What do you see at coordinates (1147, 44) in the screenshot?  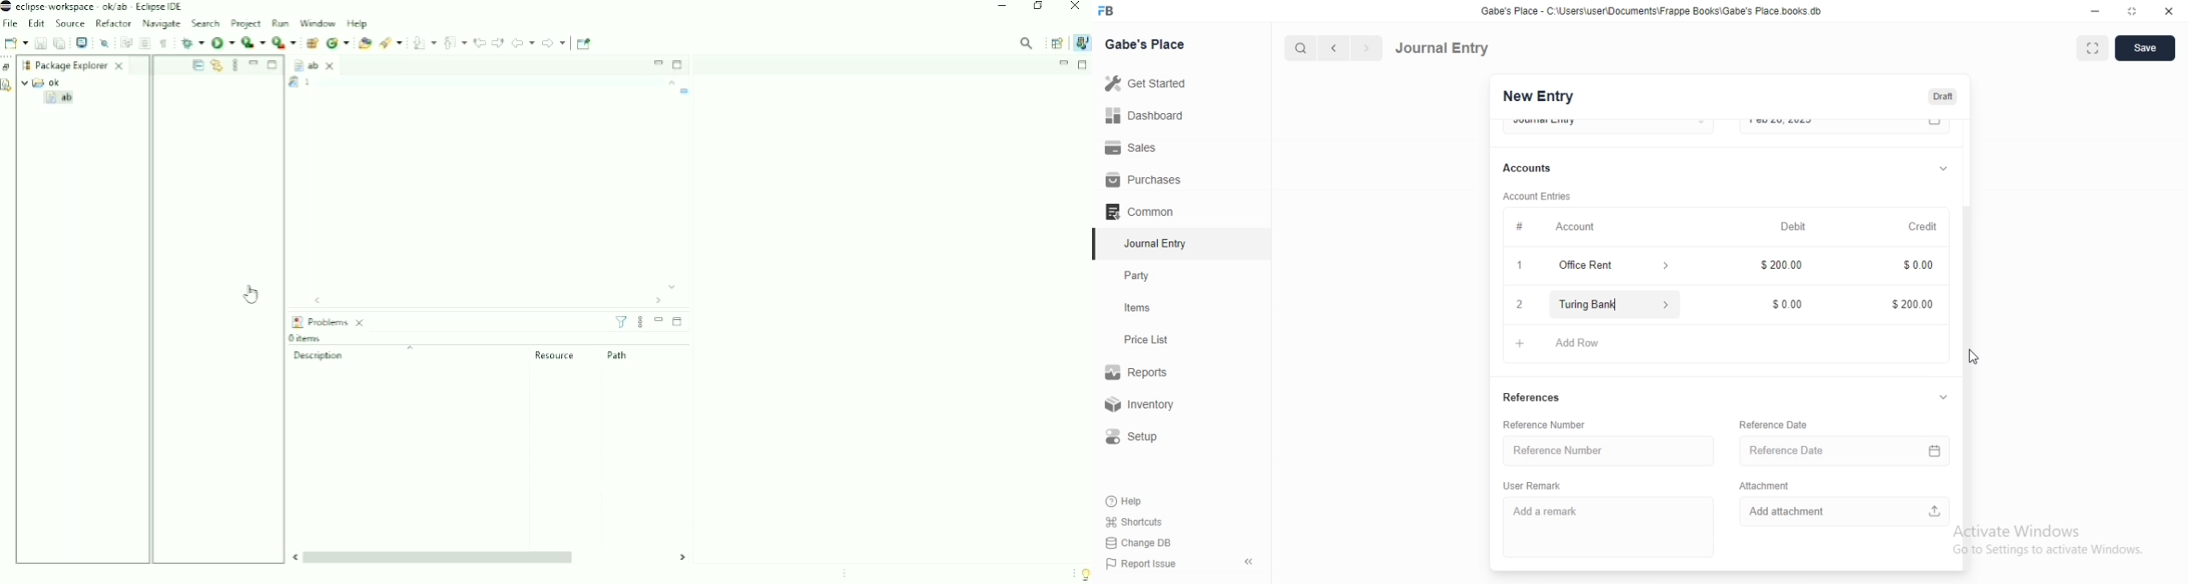 I see `Gabe's Place` at bounding box center [1147, 44].